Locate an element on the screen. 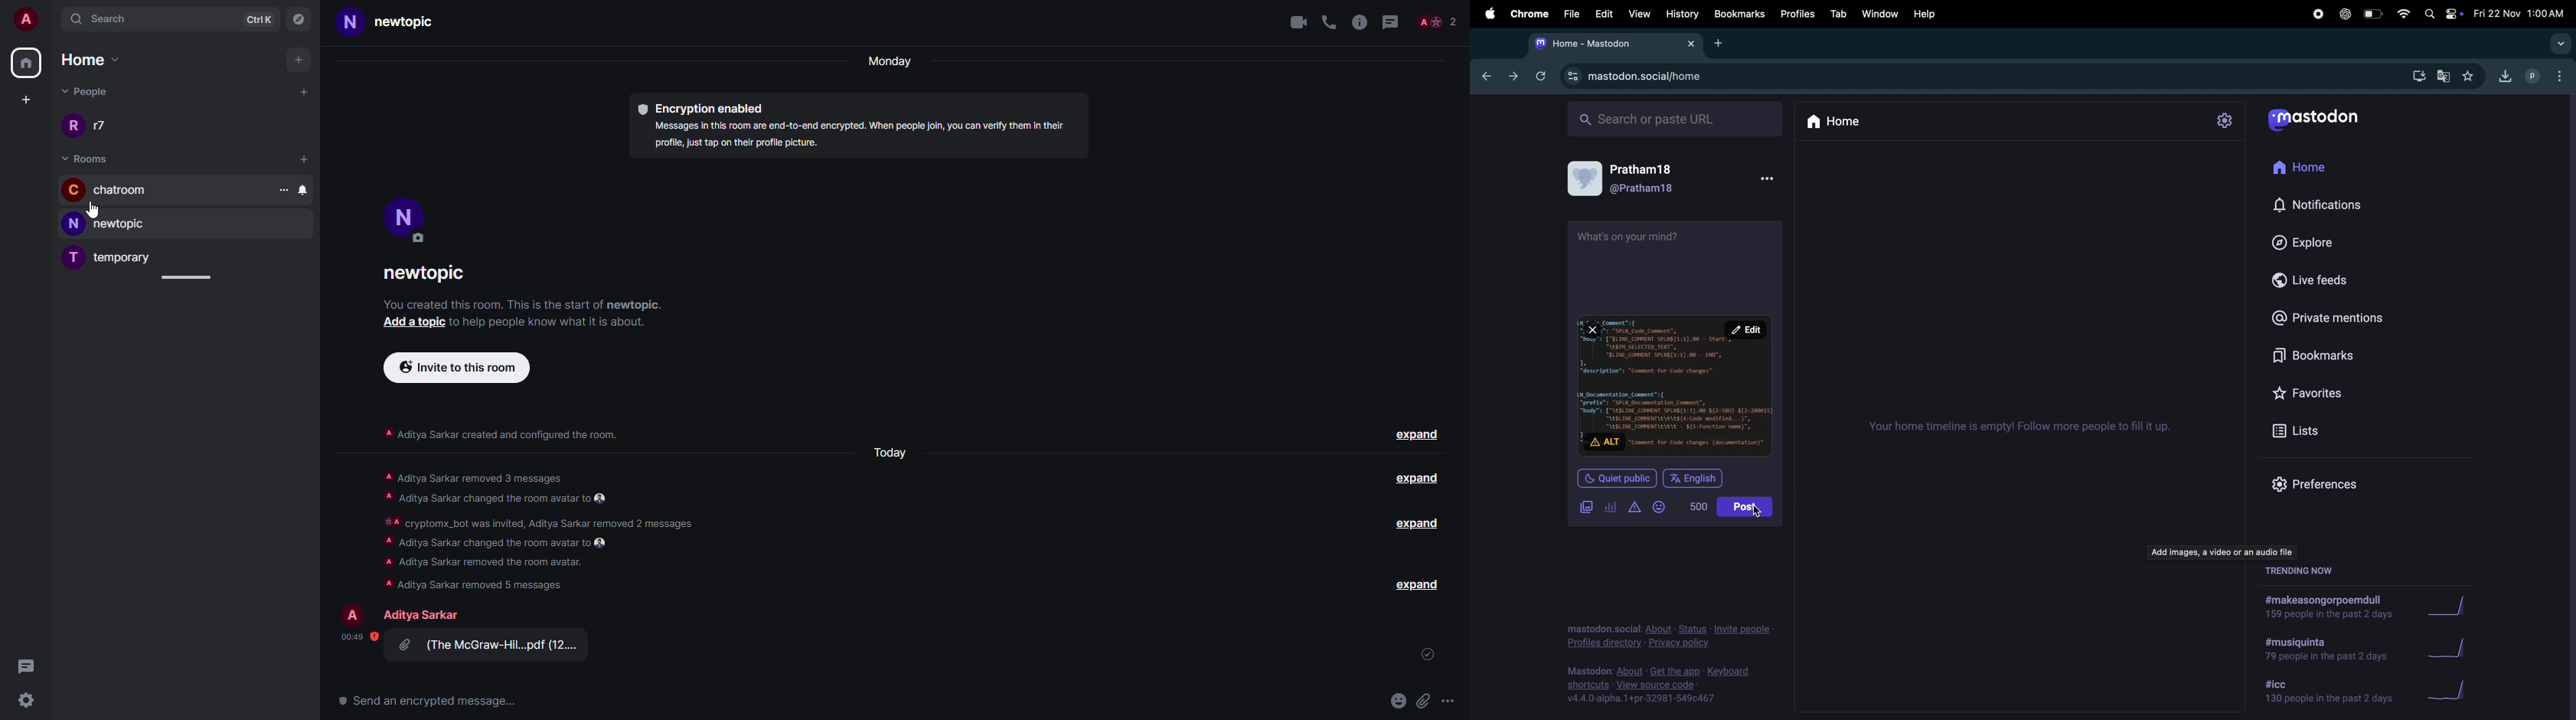  whats in ypour mind is located at coordinates (1629, 238).